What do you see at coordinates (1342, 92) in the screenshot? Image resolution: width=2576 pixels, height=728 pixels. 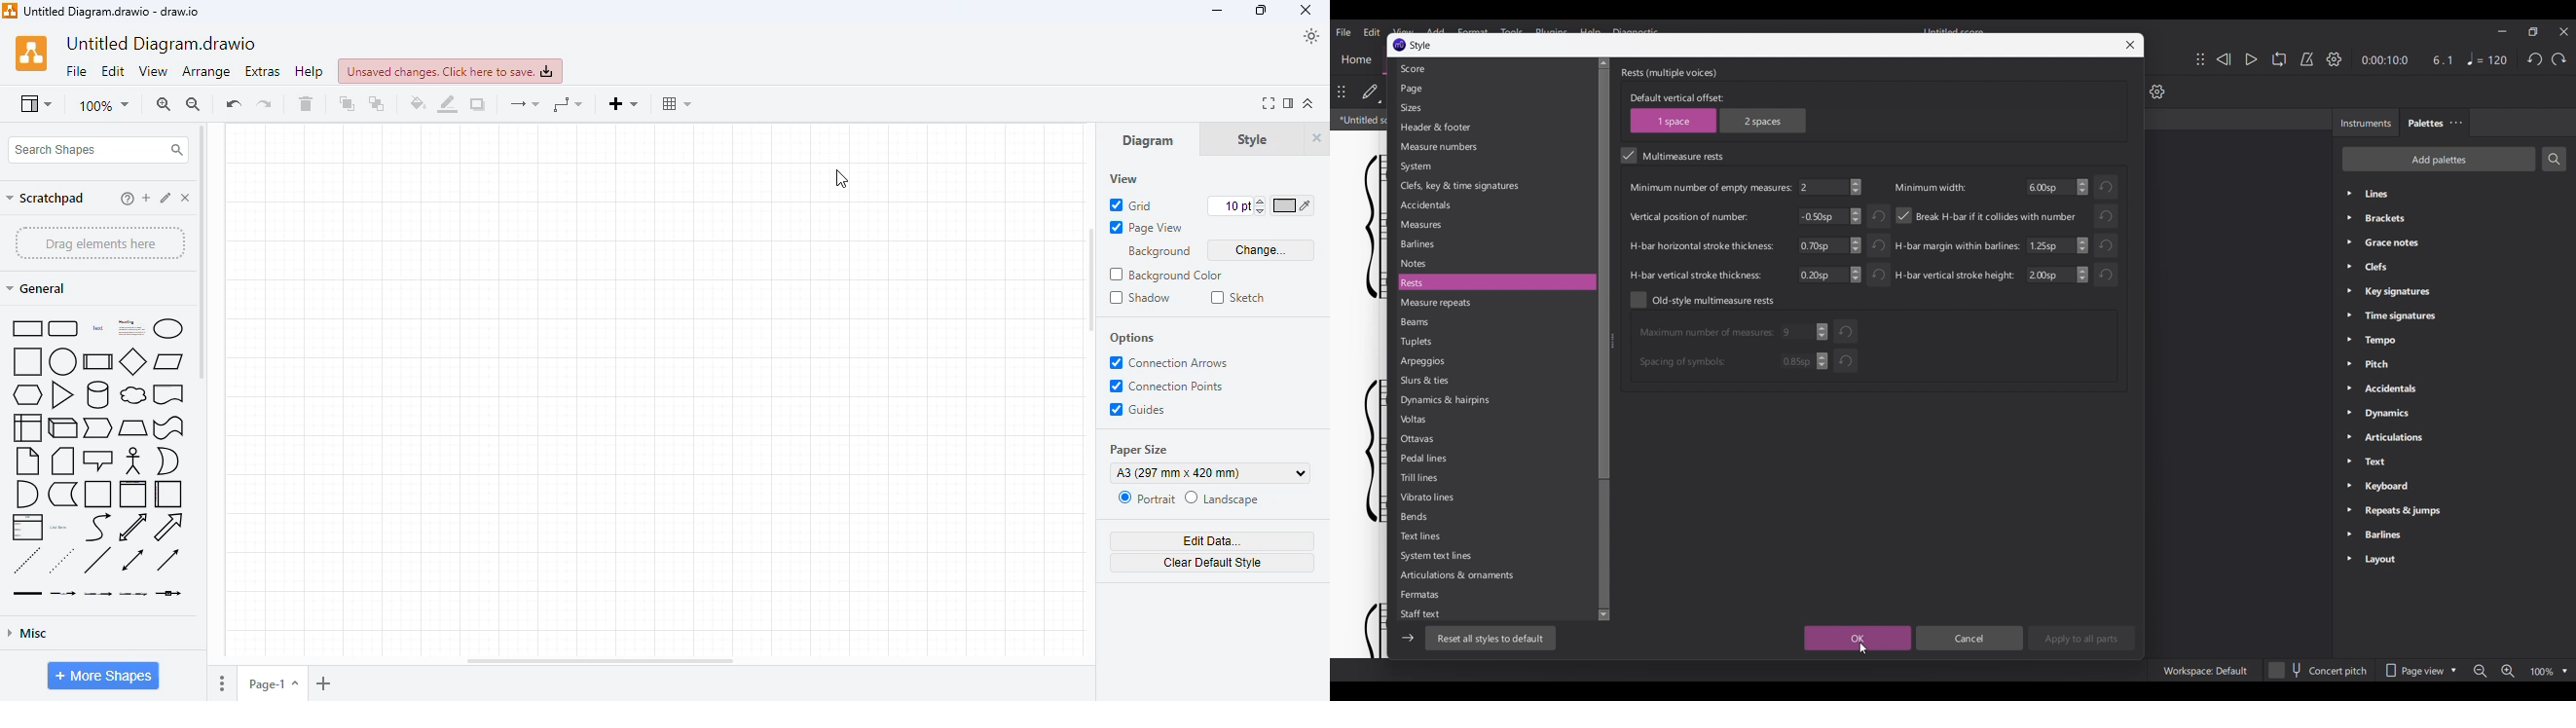 I see `Change position of toolbar attached ` at bounding box center [1342, 92].